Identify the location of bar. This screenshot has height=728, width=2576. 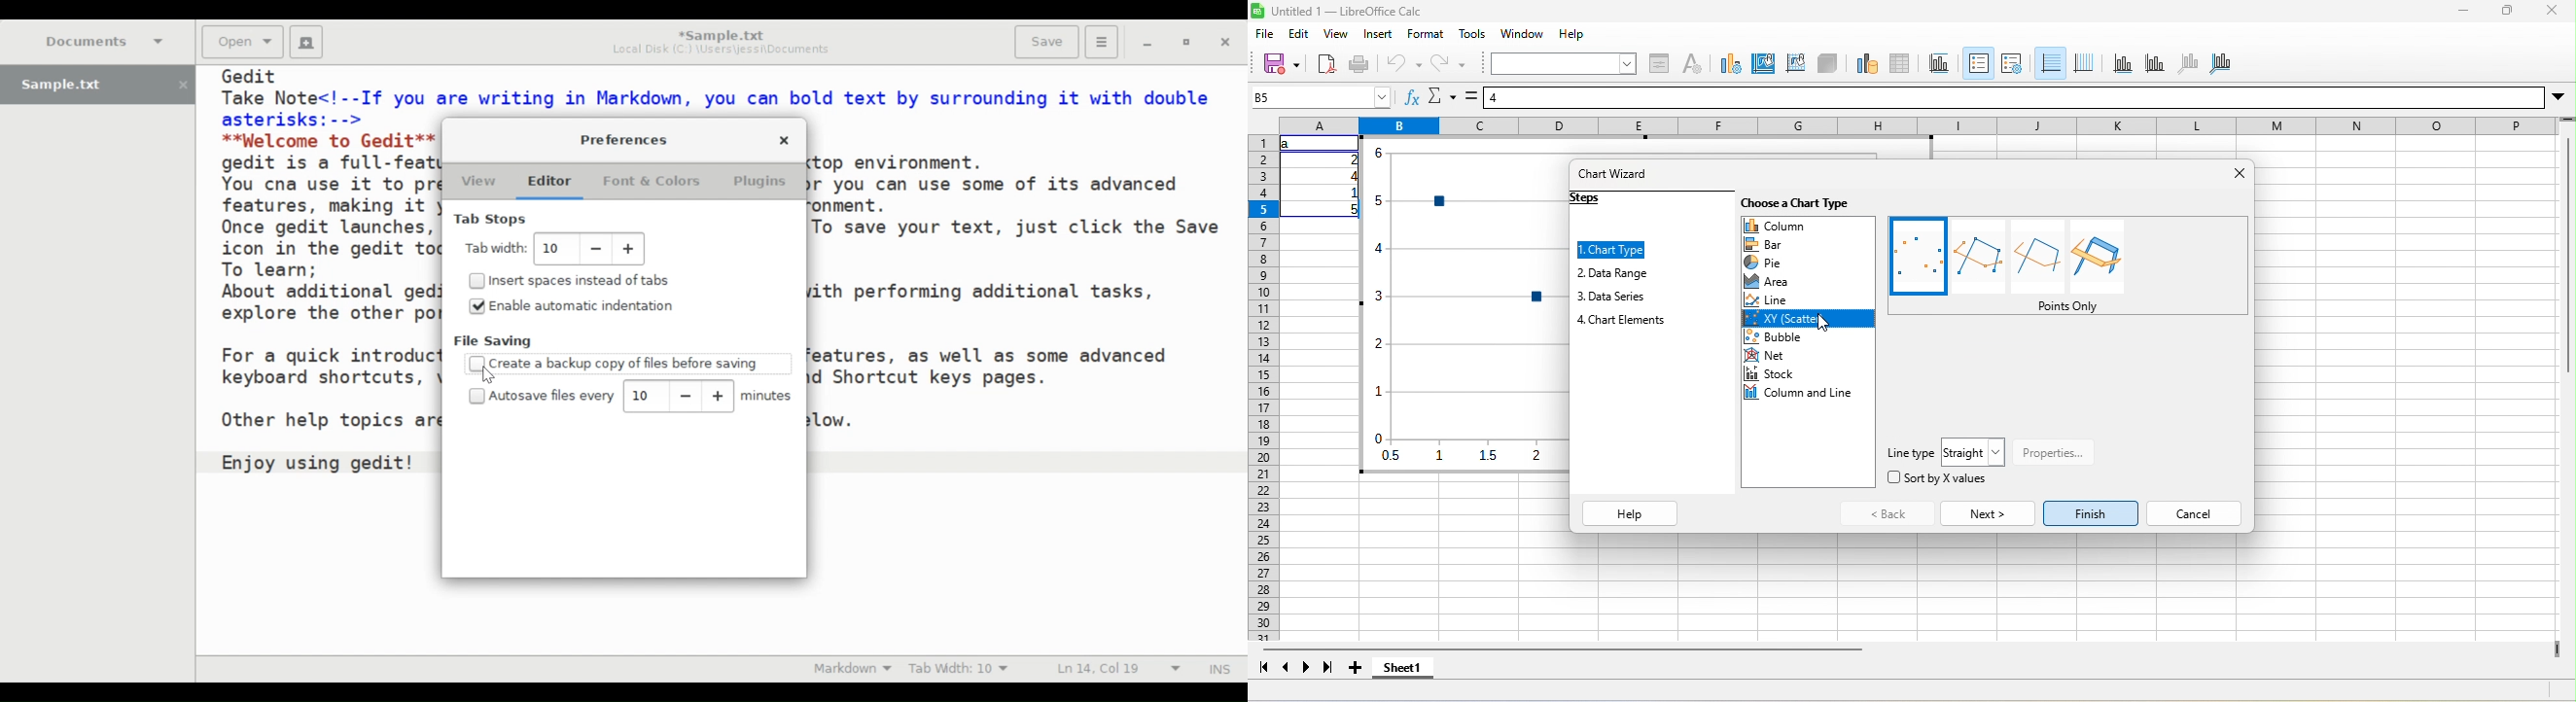
(1809, 244).